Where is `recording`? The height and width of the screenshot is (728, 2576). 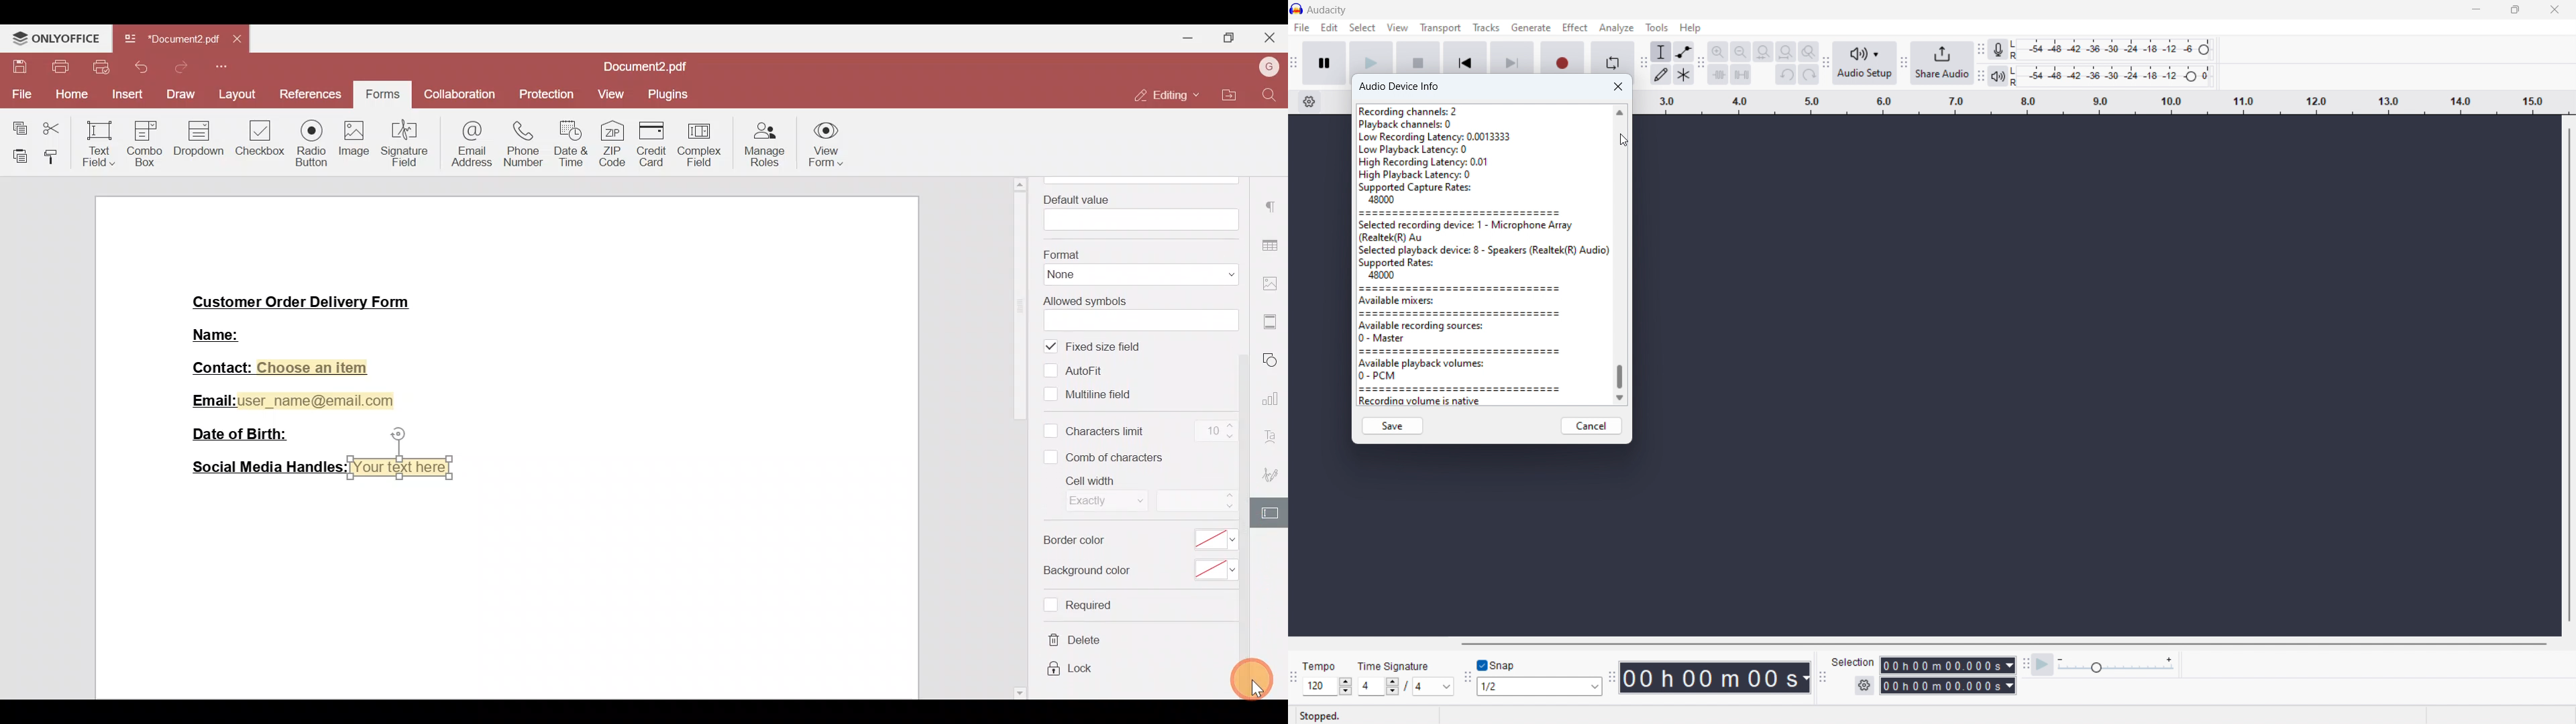
recording is located at coordinates (1562, 58).